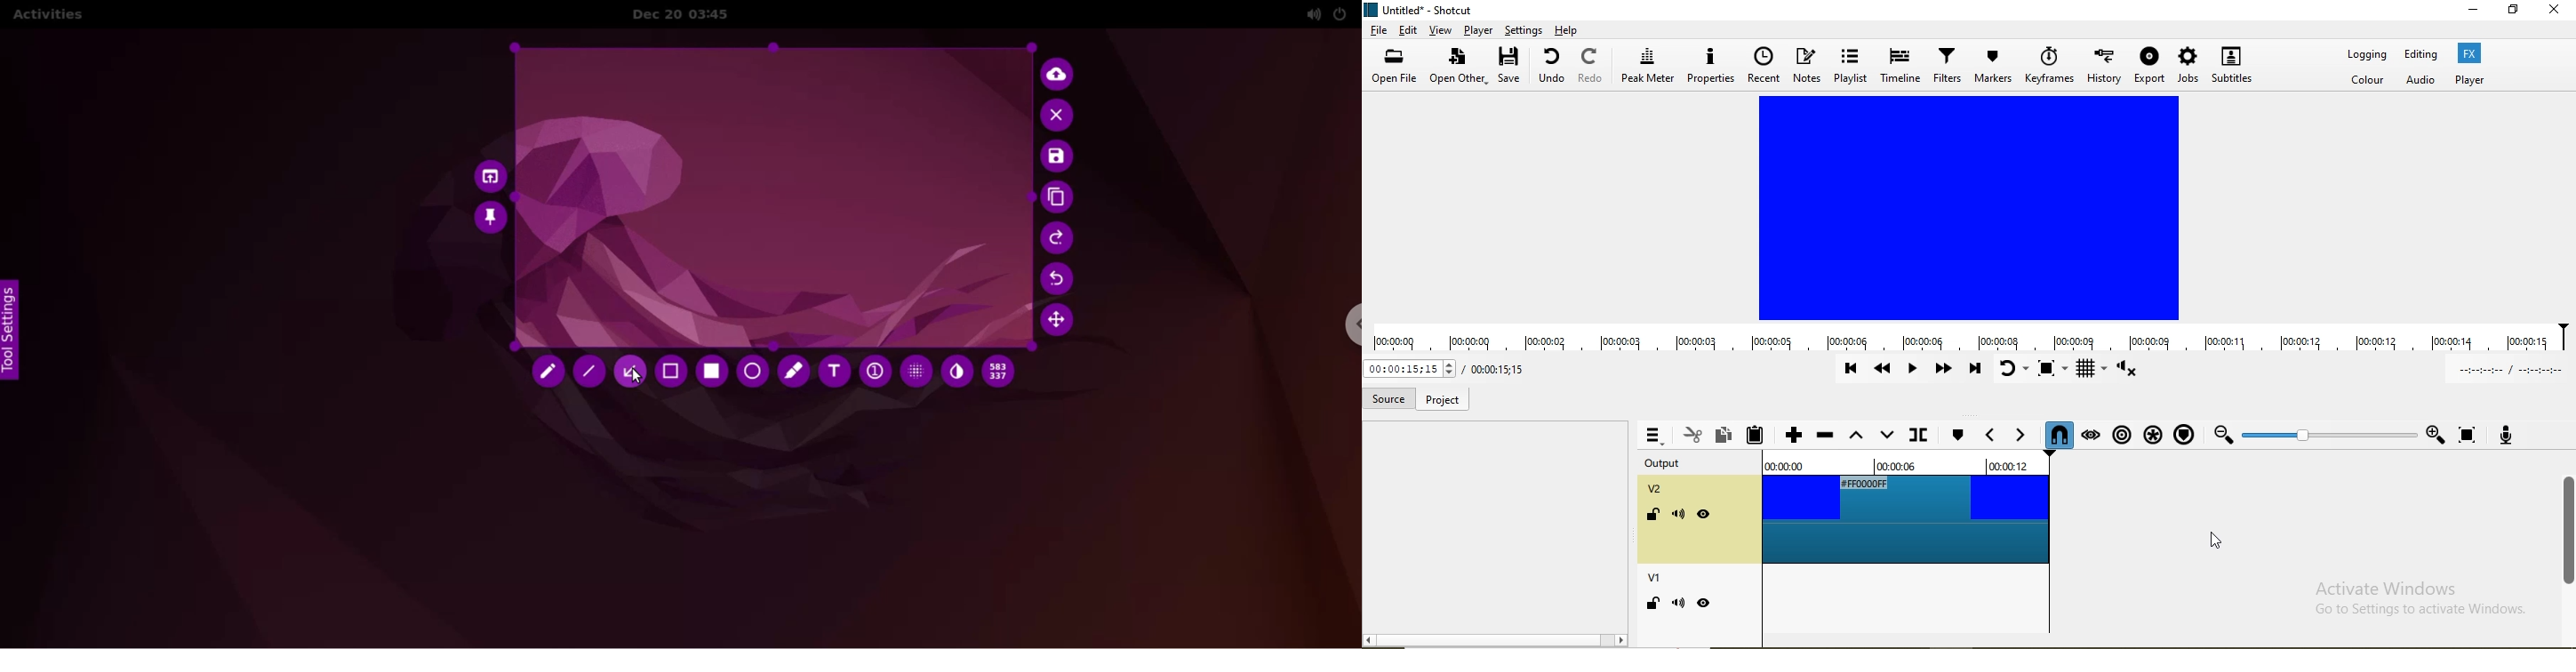  I want to click on Toggle grid display , so click(2092, 369).